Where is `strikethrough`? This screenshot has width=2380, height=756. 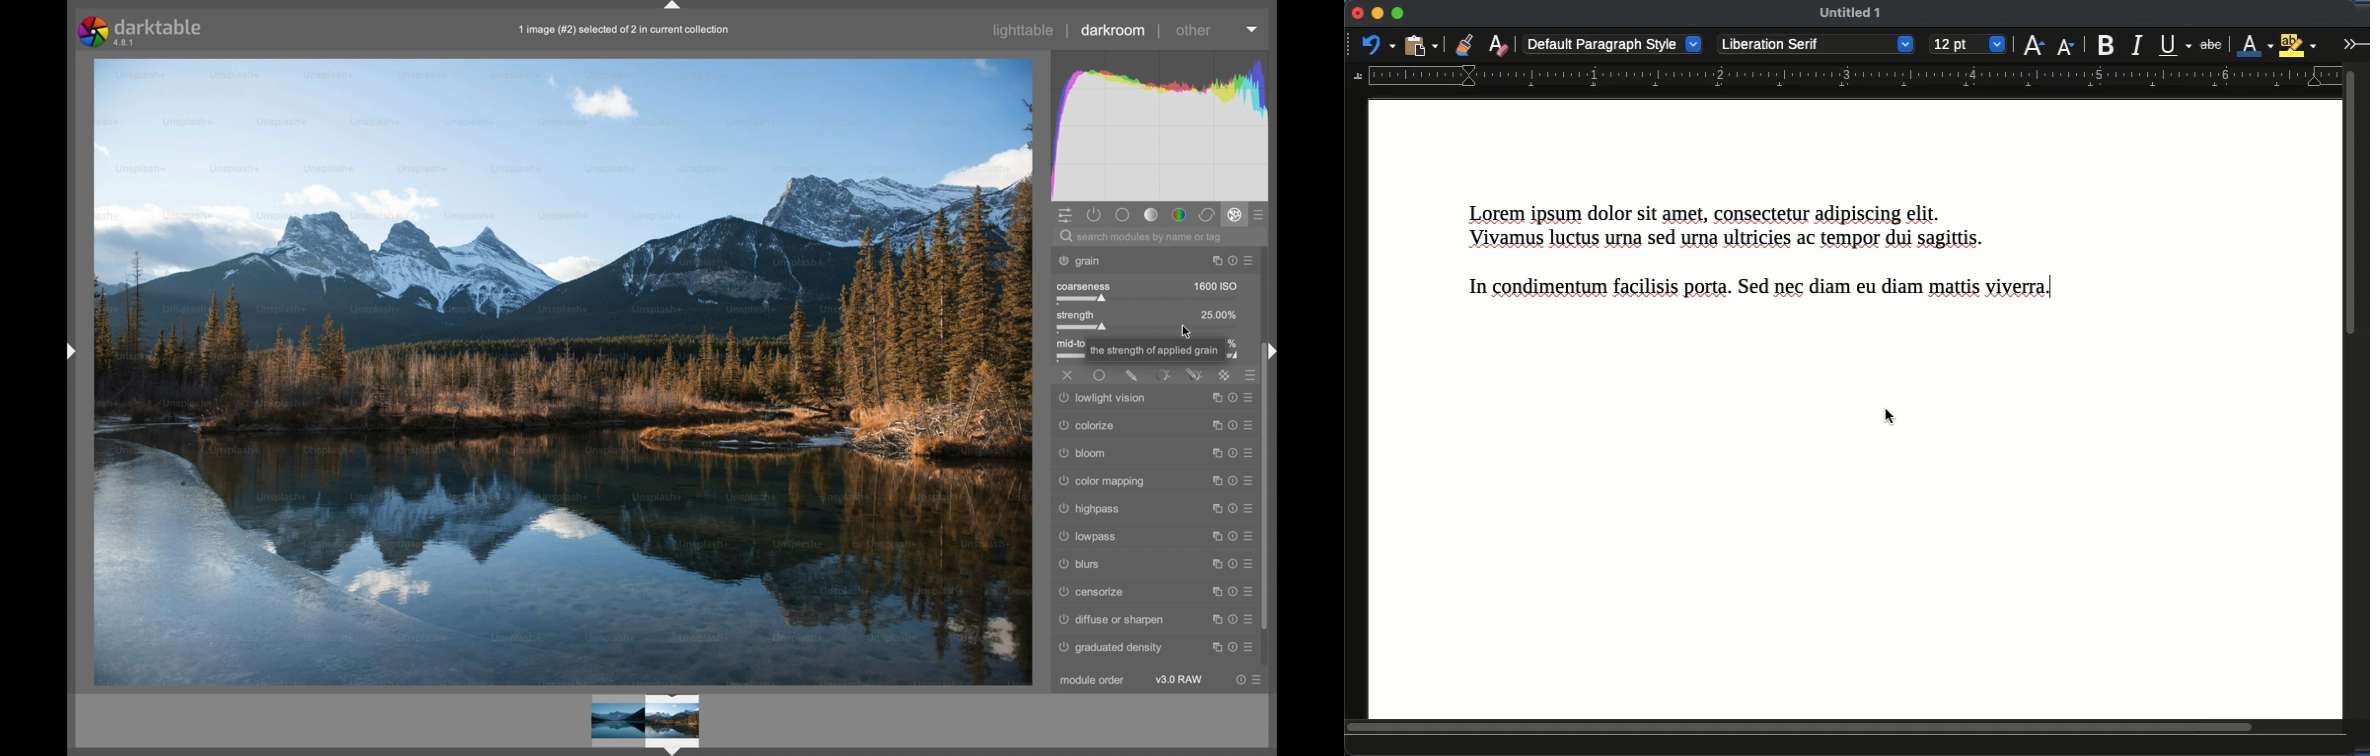 strikethrough is located at coordinates (2211, 45).